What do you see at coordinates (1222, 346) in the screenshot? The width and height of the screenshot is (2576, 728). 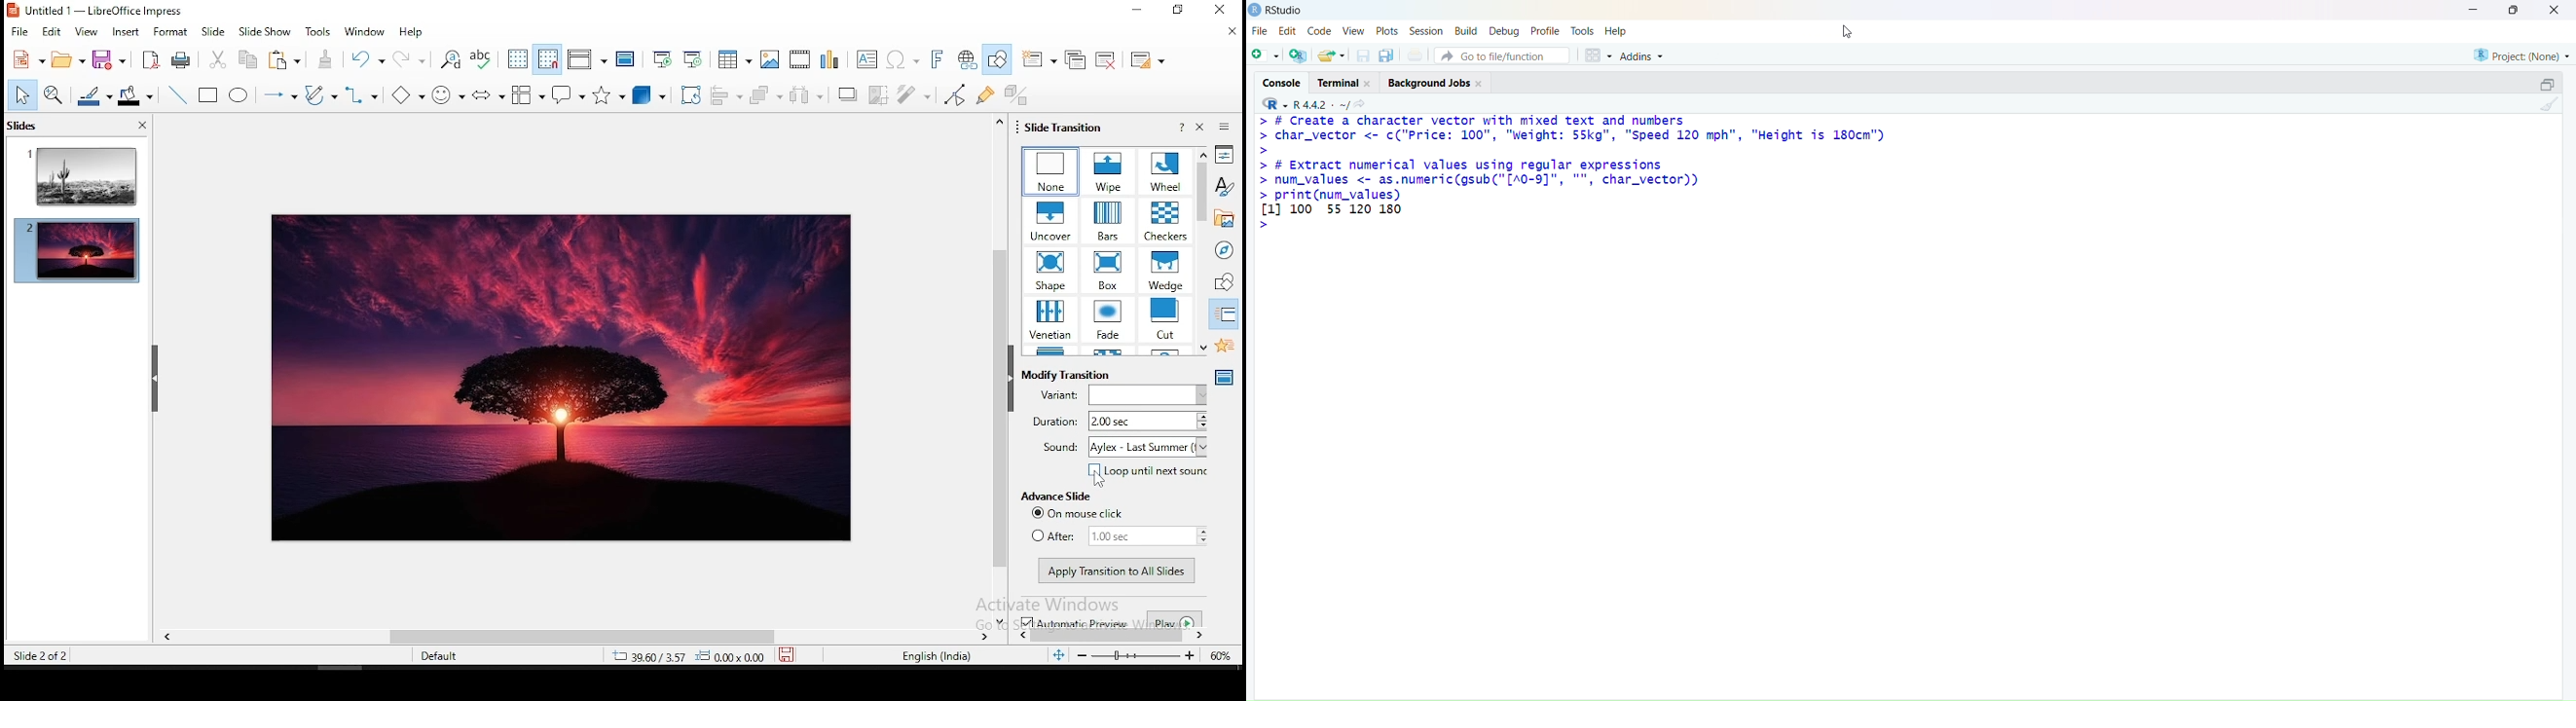 I see `animation` at bounding box center [1222, 346].